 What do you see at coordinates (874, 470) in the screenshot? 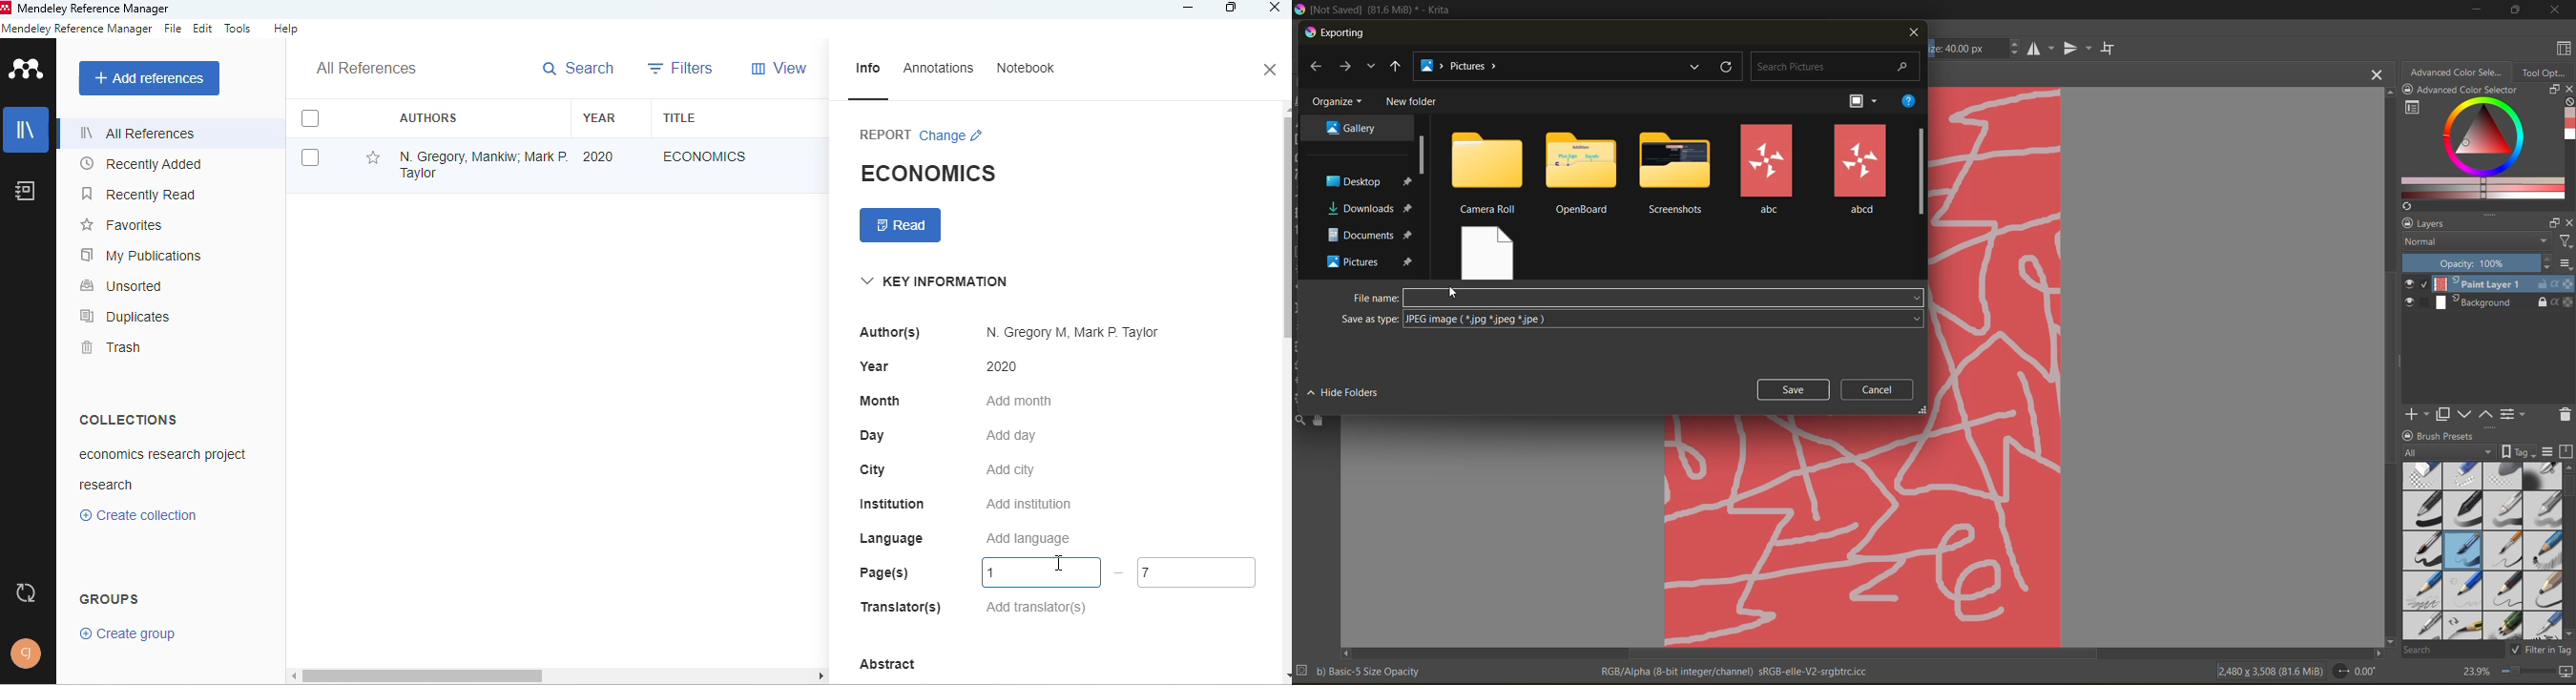
I see `city` at bounding box center [874, 470].